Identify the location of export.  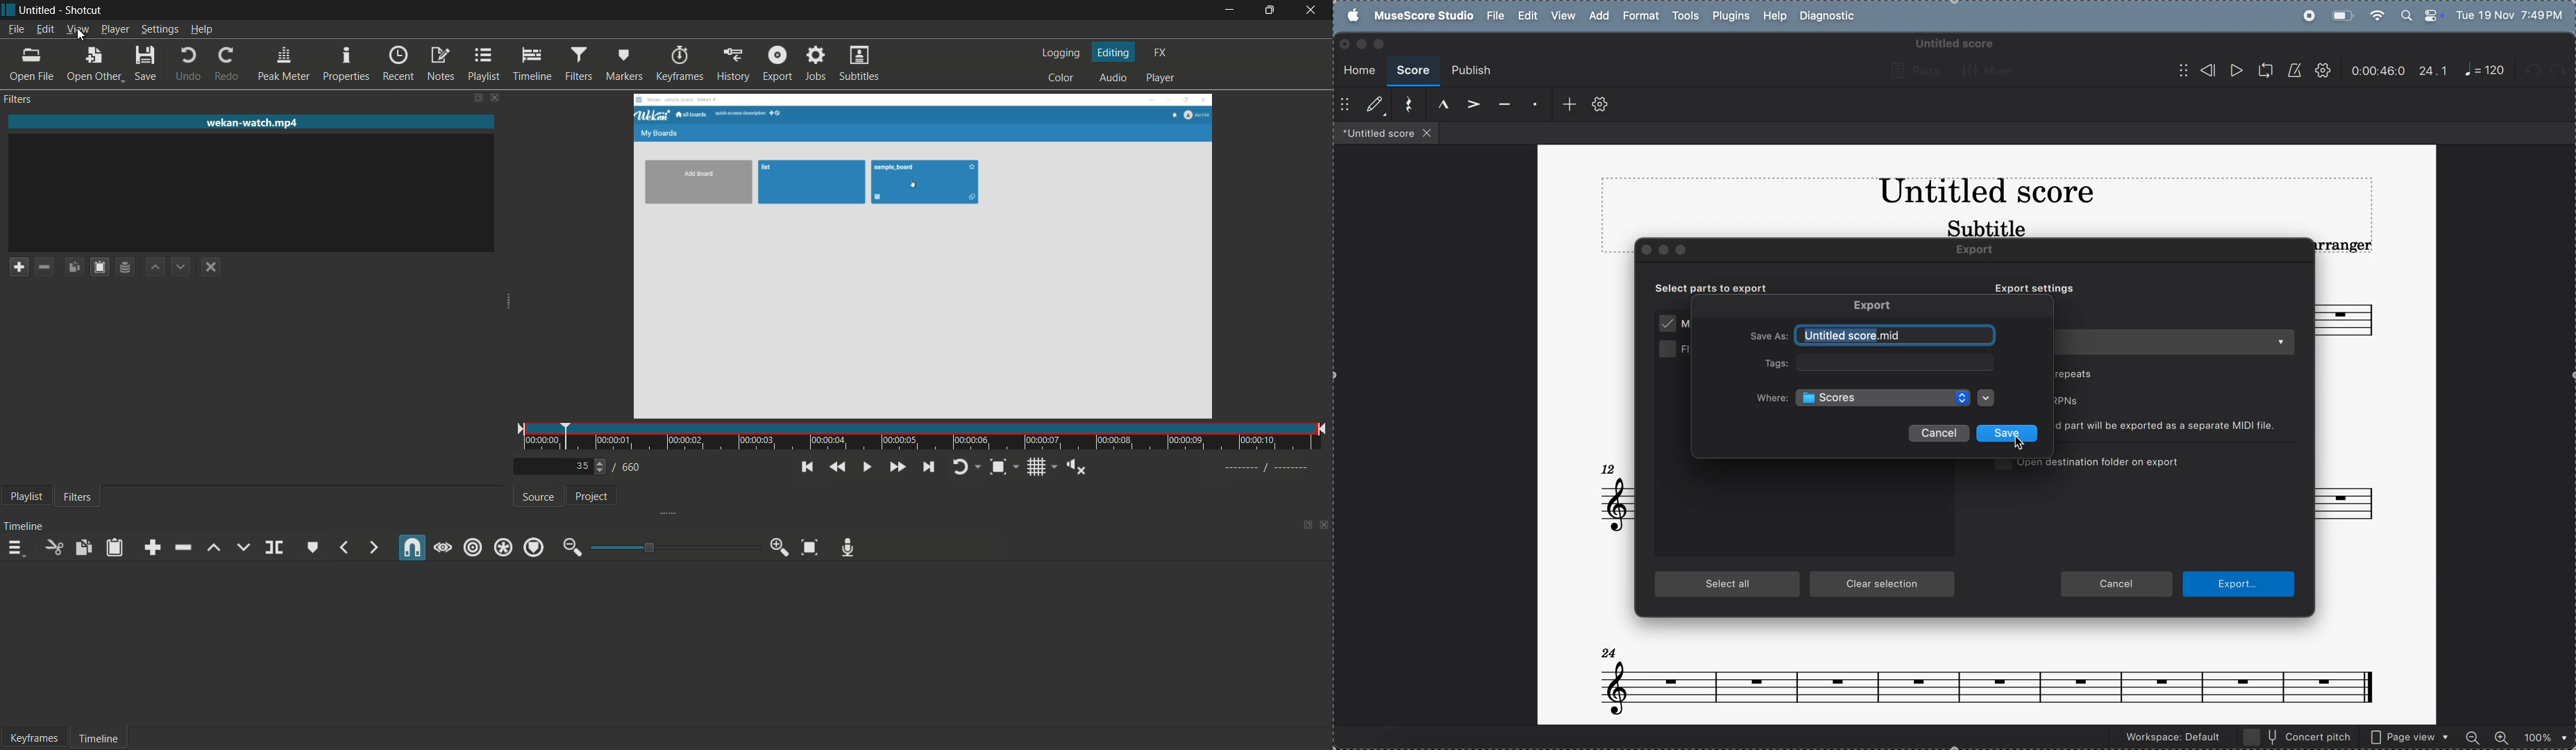
(776, 65).